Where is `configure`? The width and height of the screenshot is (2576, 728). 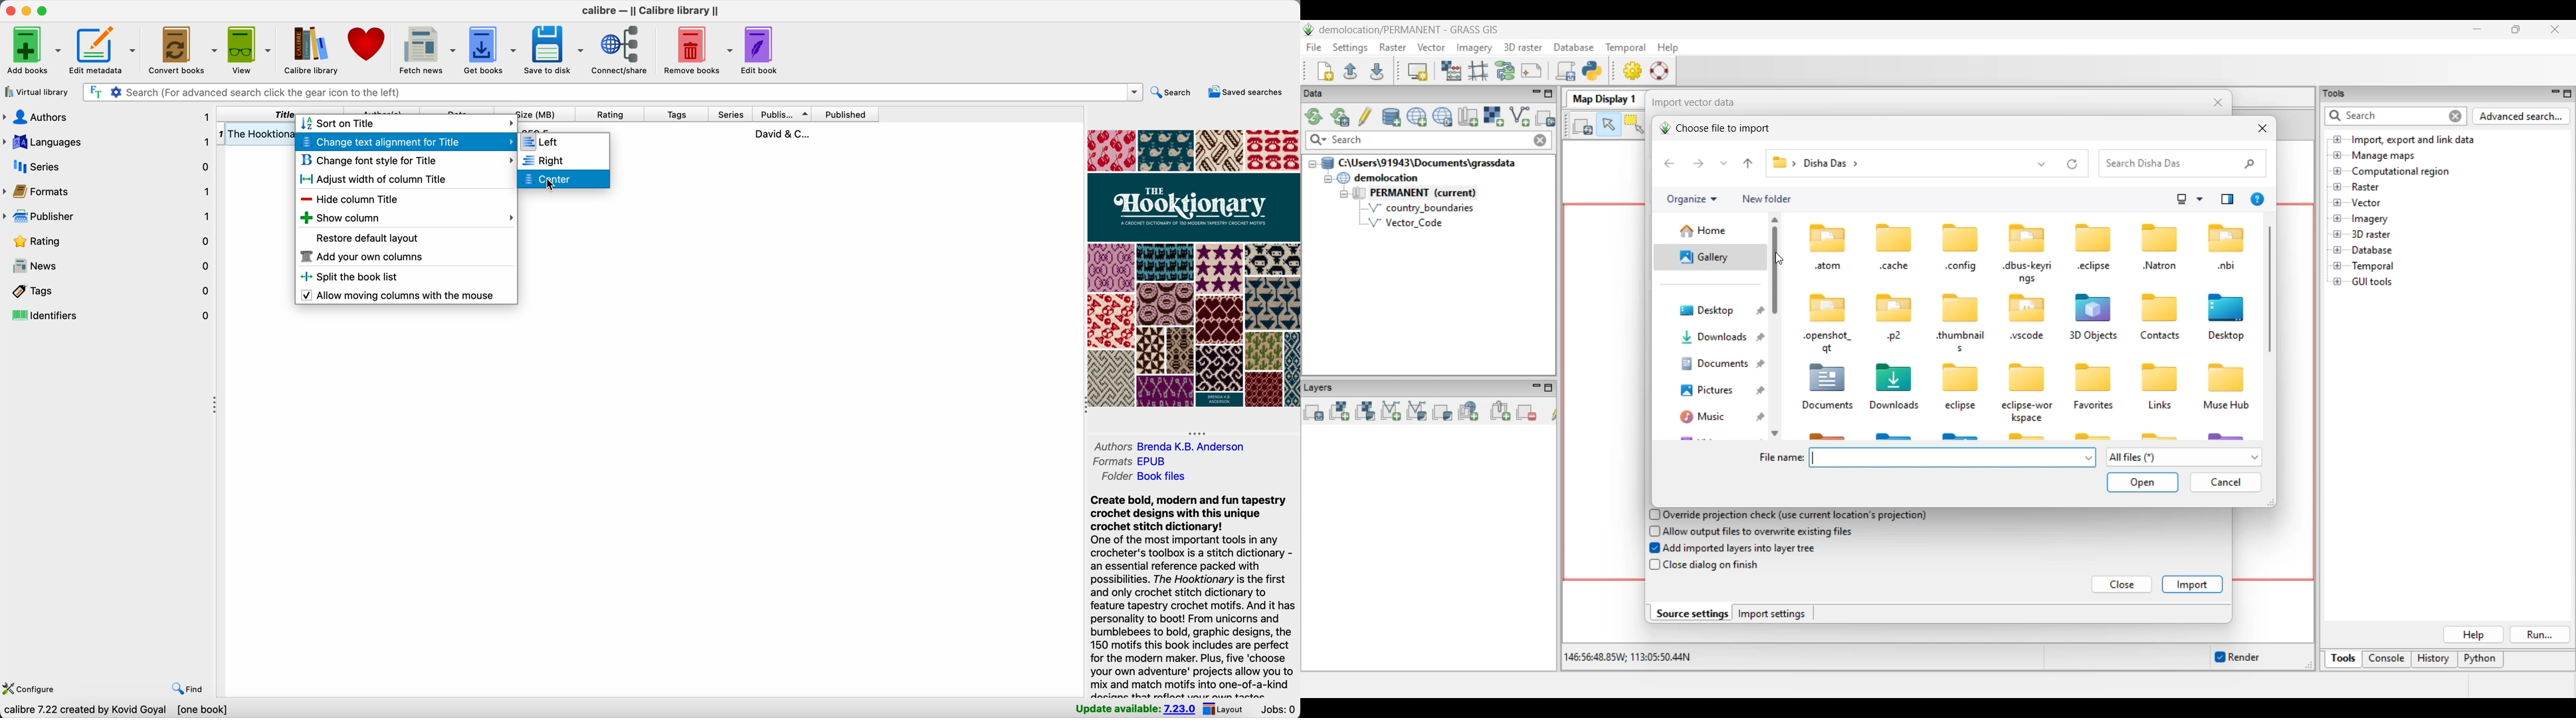 configure is located at coordinates (29, 689).